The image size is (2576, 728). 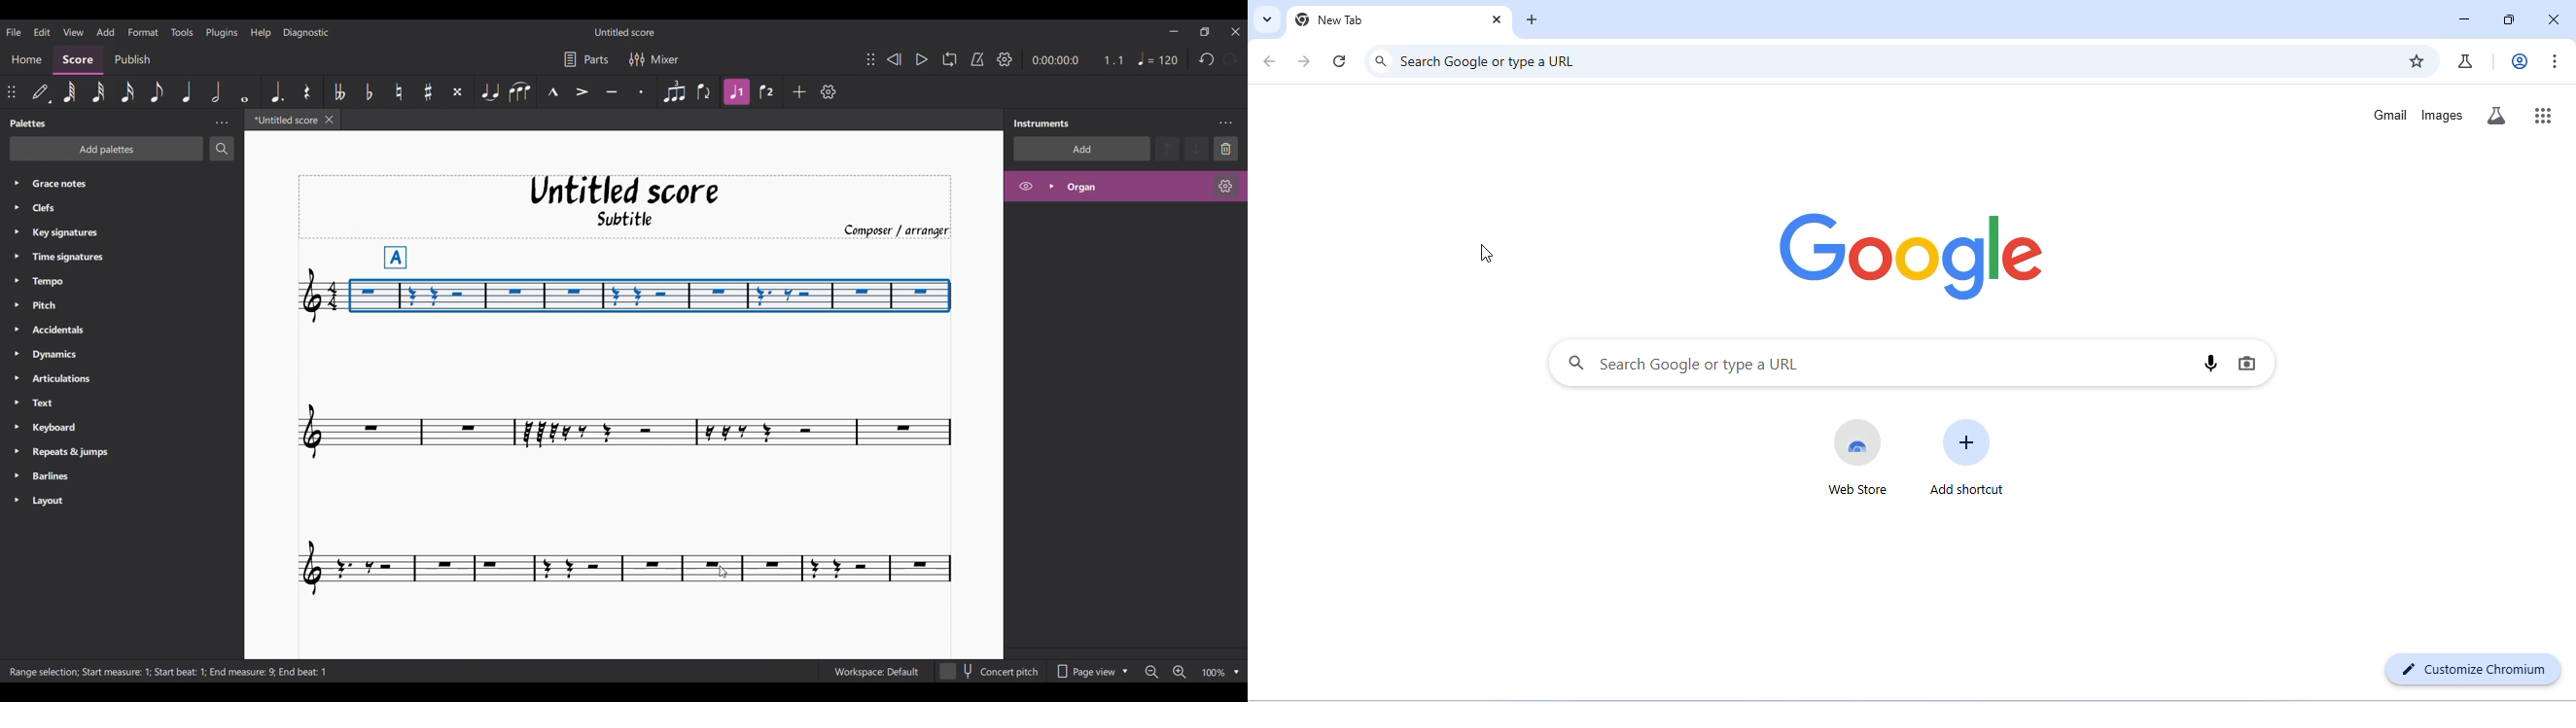 I want to click on Add palette, so click(x=107, y=149).